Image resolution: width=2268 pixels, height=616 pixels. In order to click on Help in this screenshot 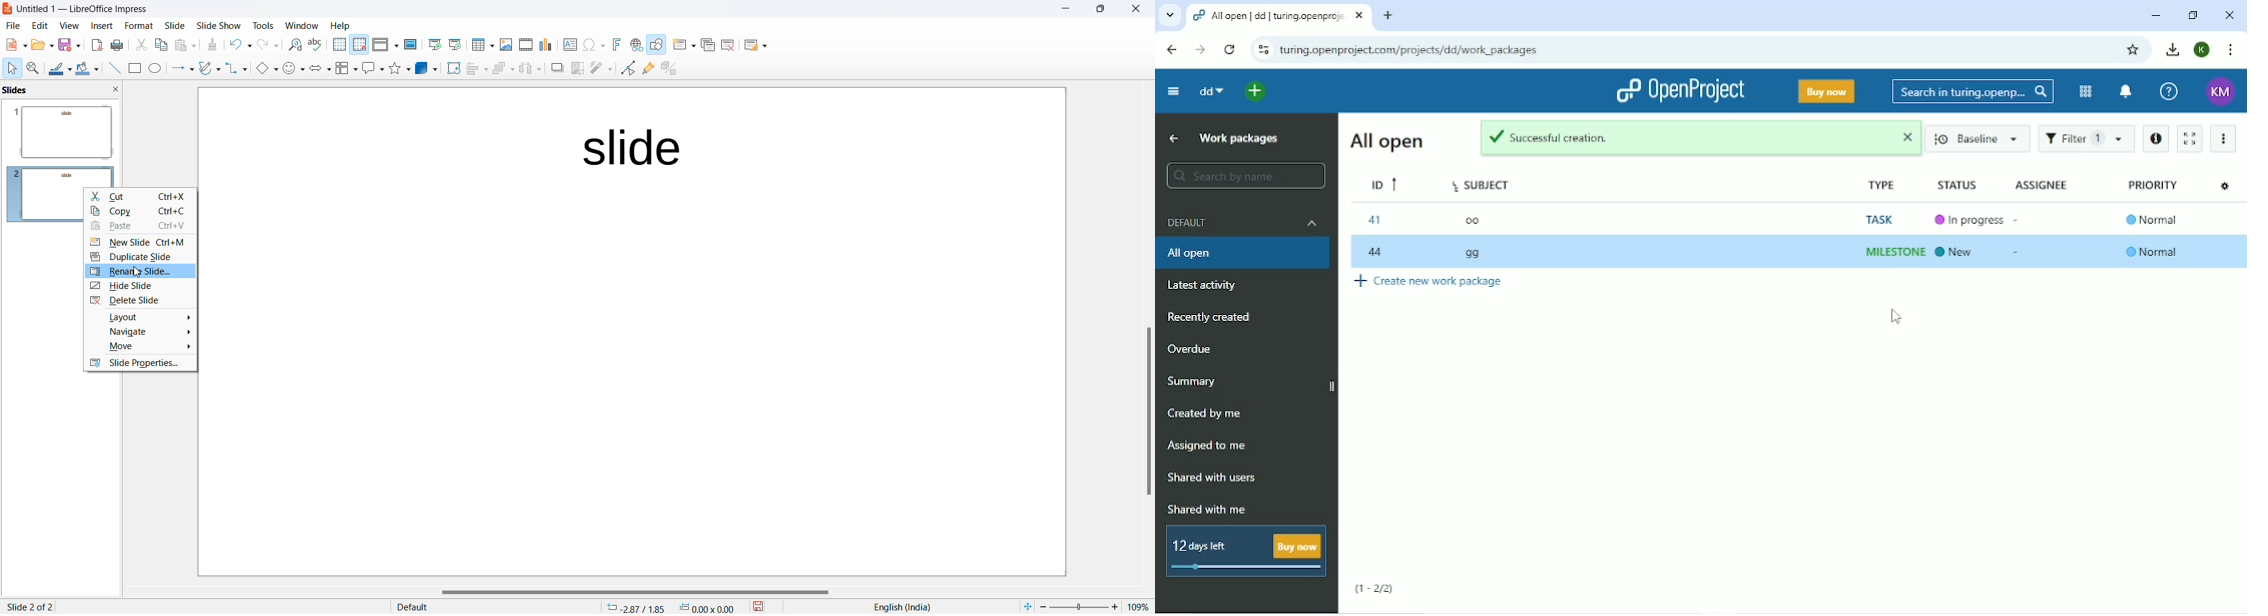, I will do `click(348, 25)`.